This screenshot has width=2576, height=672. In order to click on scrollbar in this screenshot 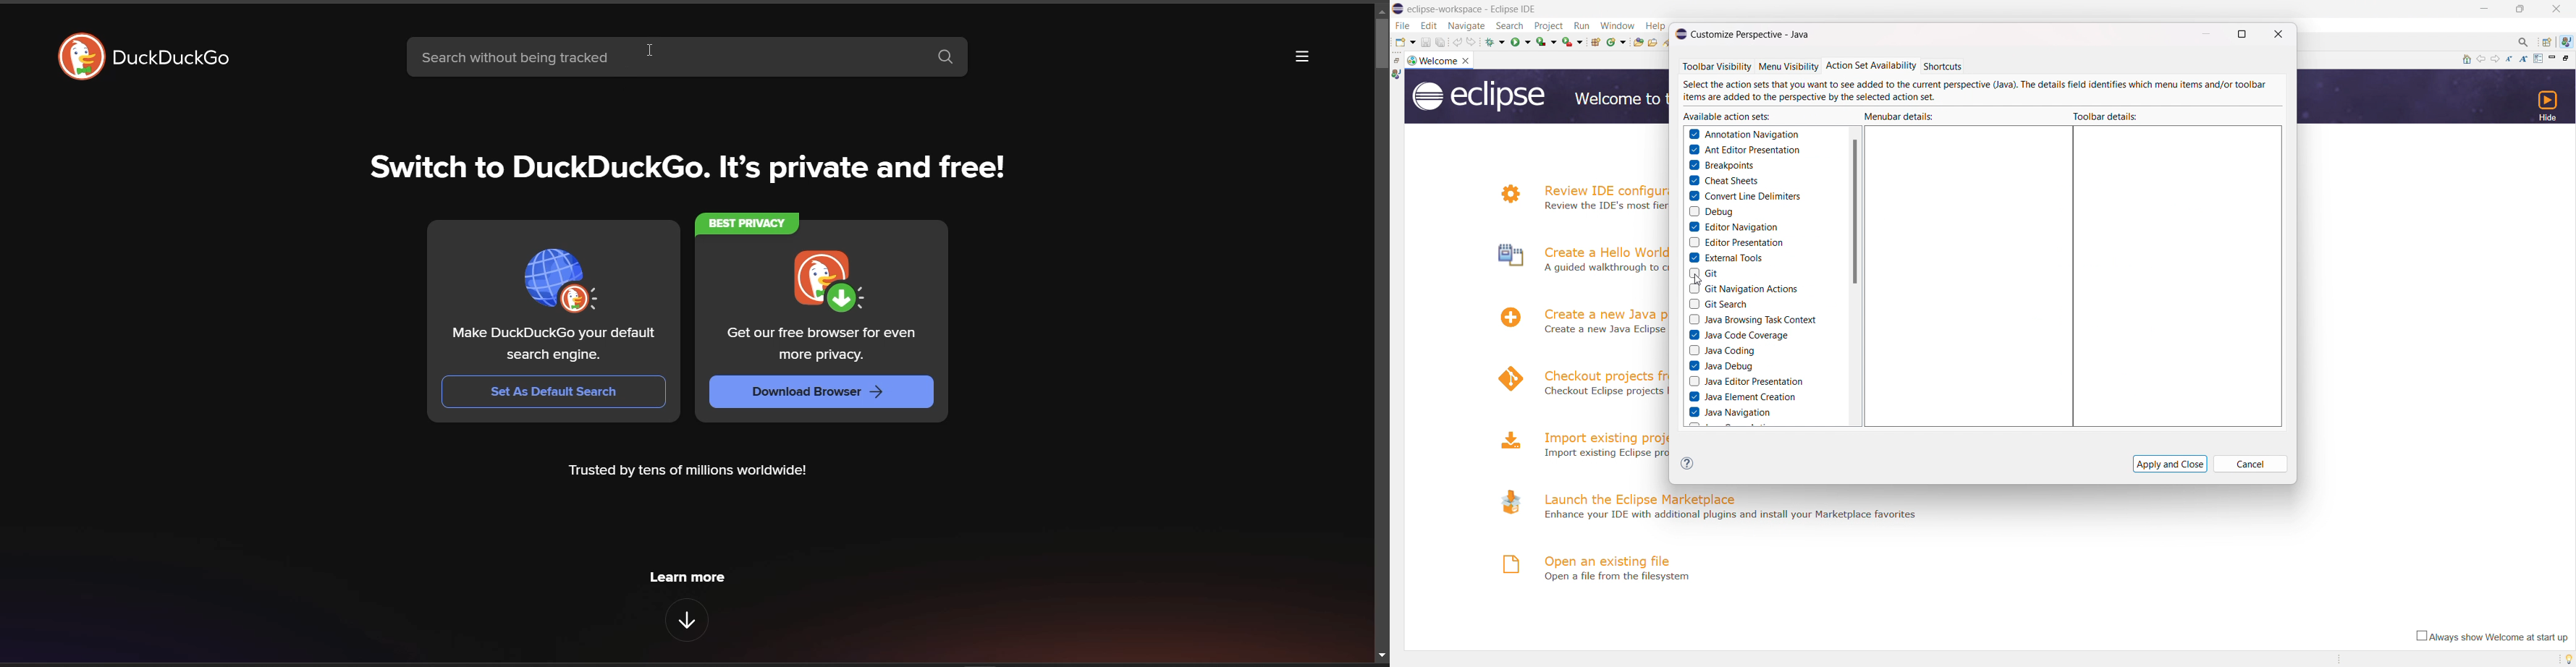, I will do `click(1856, 212)`.